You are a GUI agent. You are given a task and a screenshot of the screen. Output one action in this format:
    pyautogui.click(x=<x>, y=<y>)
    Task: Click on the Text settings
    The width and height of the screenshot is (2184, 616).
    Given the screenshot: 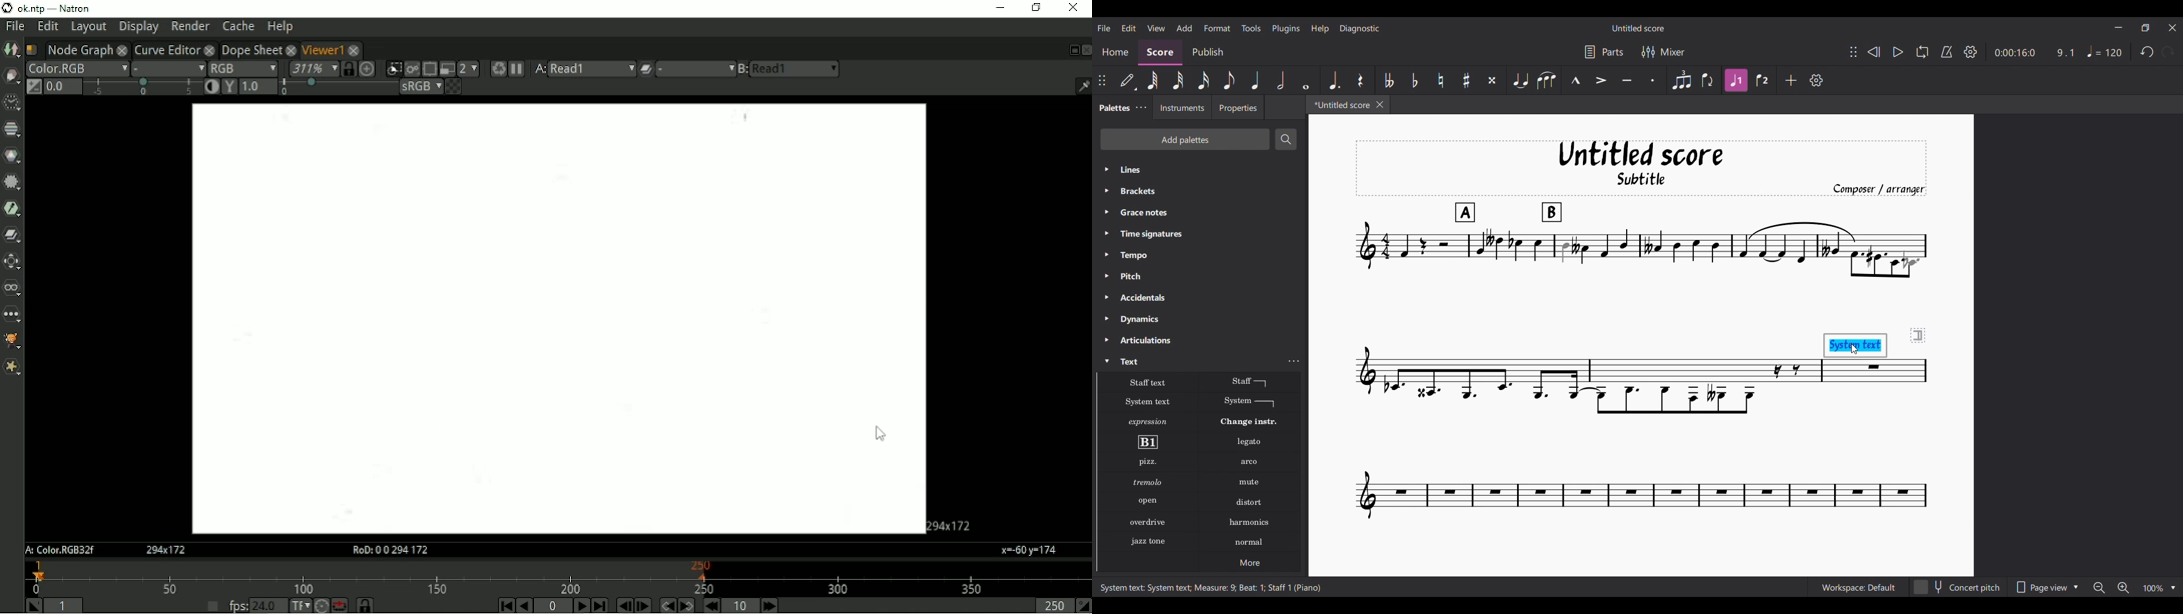 What is the action you would take?
    pyautogui.click(x=1294, y=361)
    